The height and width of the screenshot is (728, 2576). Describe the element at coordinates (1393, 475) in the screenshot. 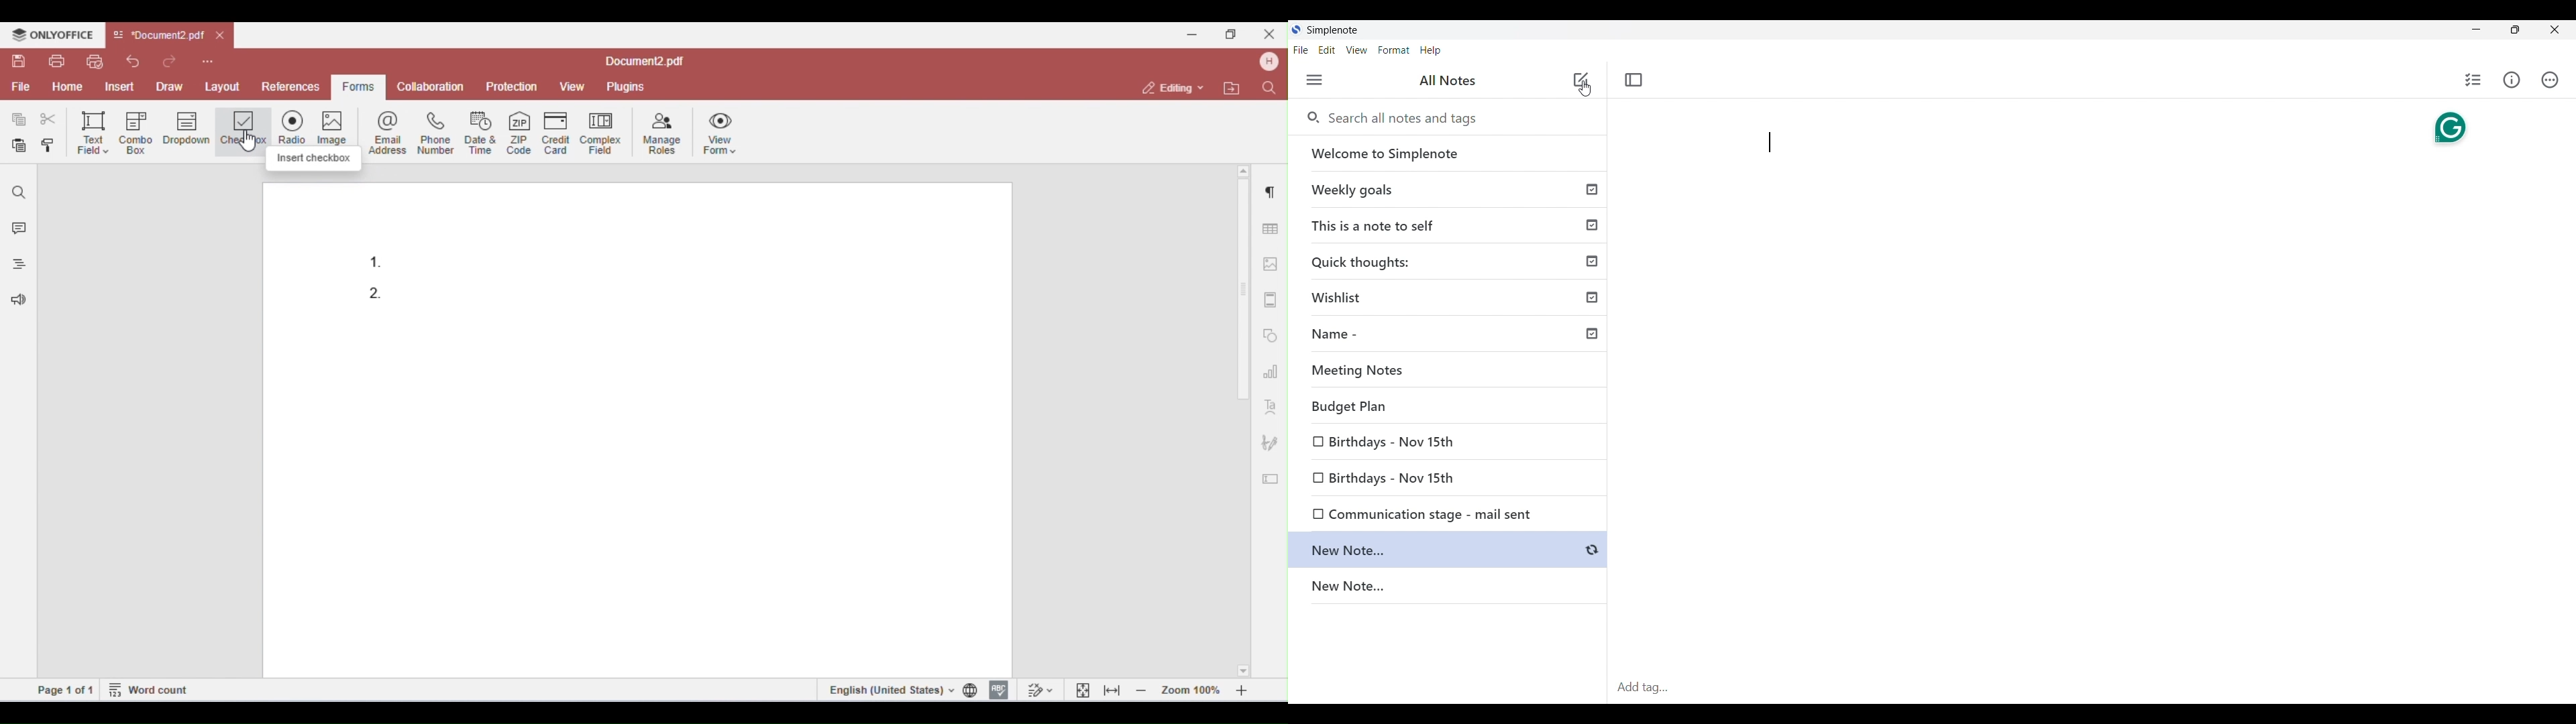

I see `Birthdays - Nov 15th` at that location.